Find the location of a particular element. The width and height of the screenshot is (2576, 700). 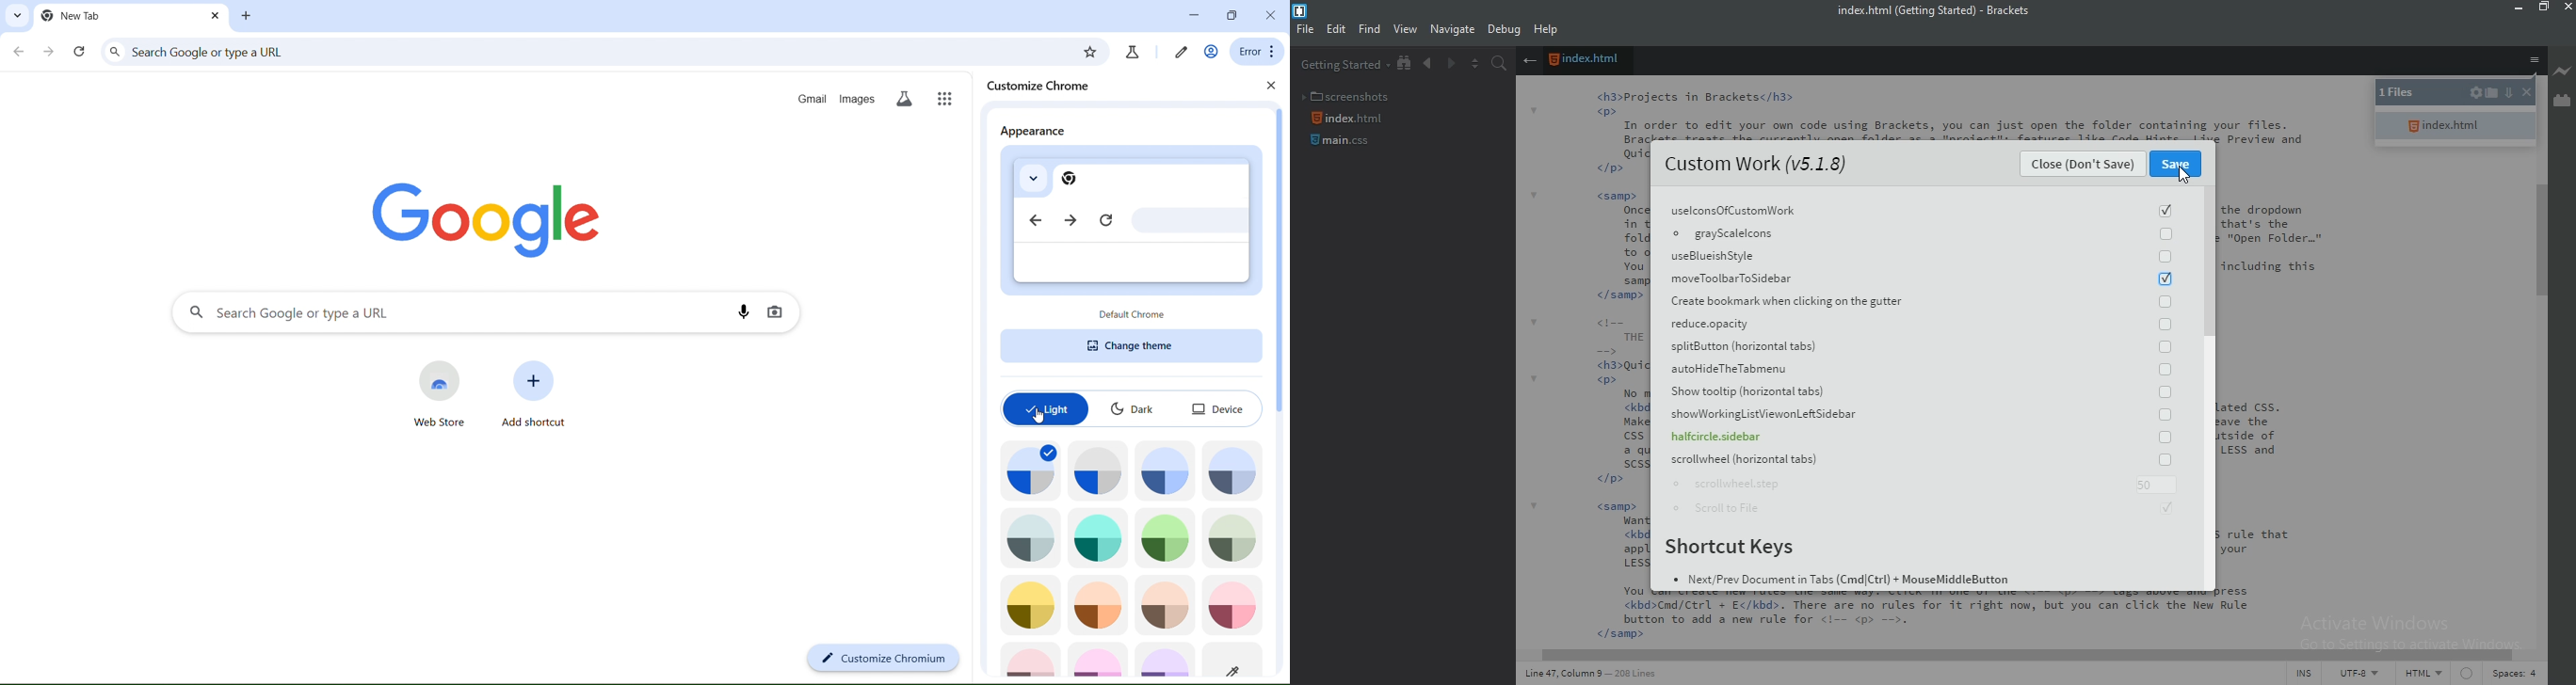

extension manager is located at coordinates (2561, 102).